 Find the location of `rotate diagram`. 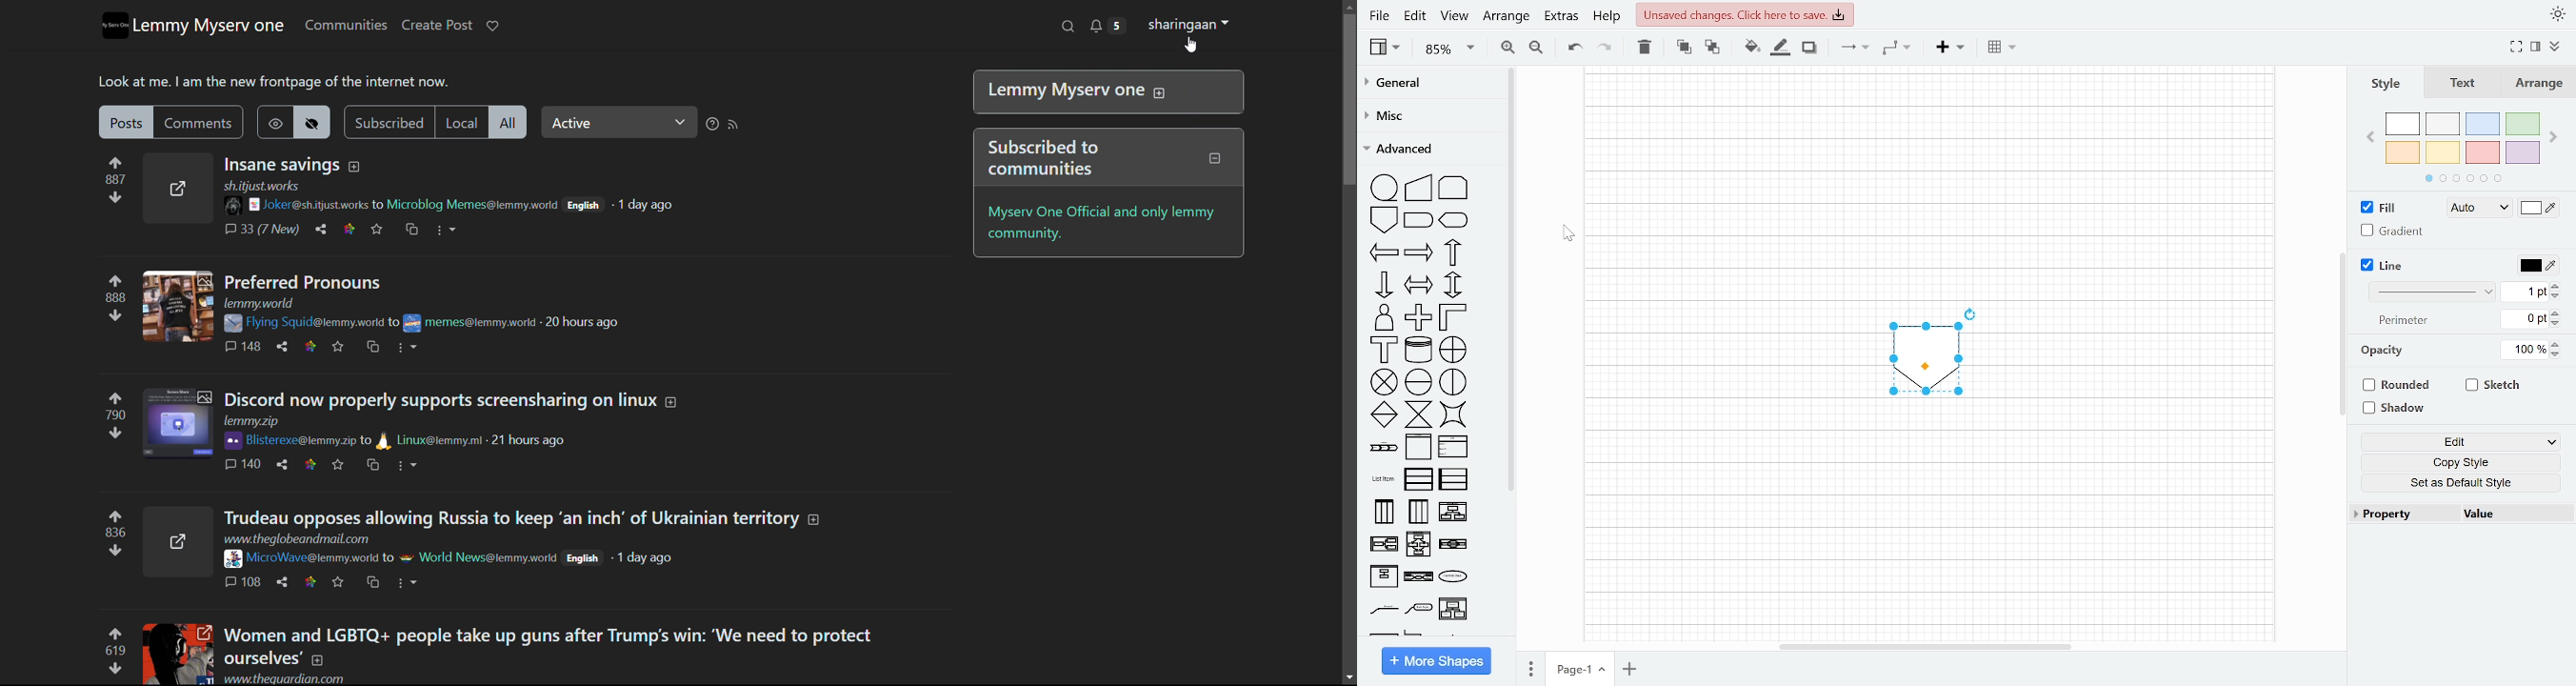

rotate diagram is located at coordinates (1971, 313).